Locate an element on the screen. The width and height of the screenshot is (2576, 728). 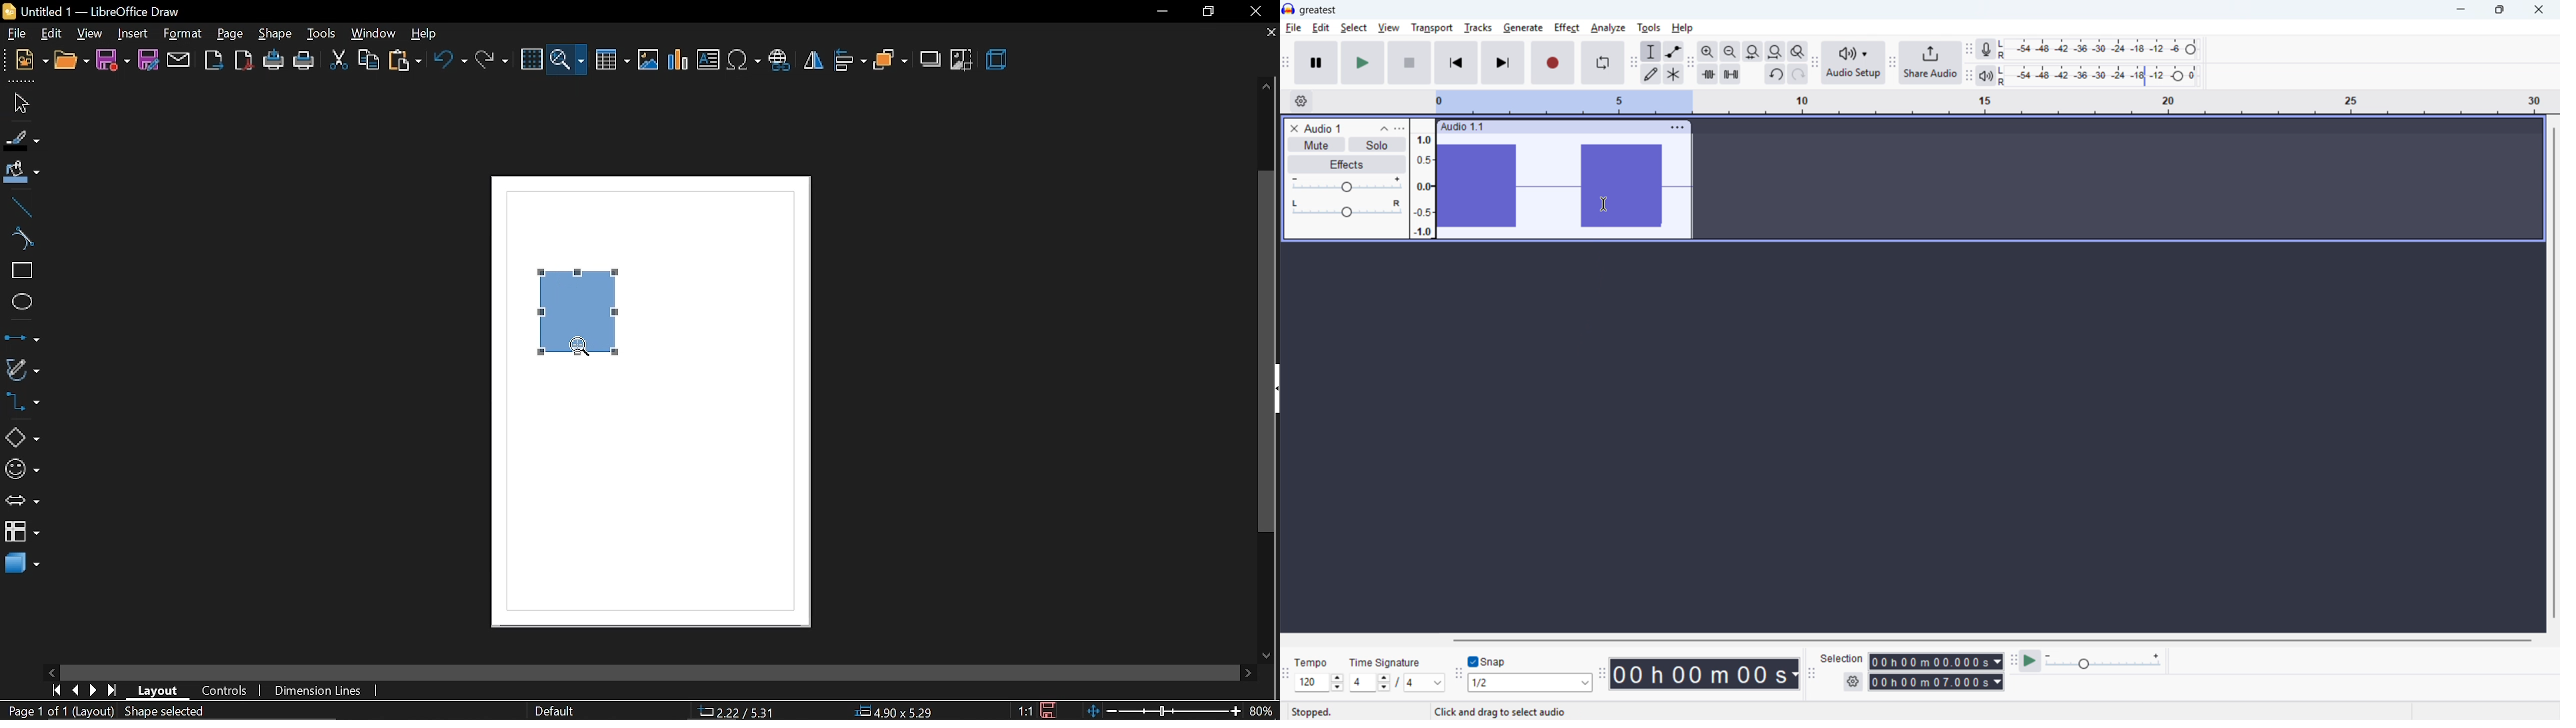
help is located at coordinates (427, 34).